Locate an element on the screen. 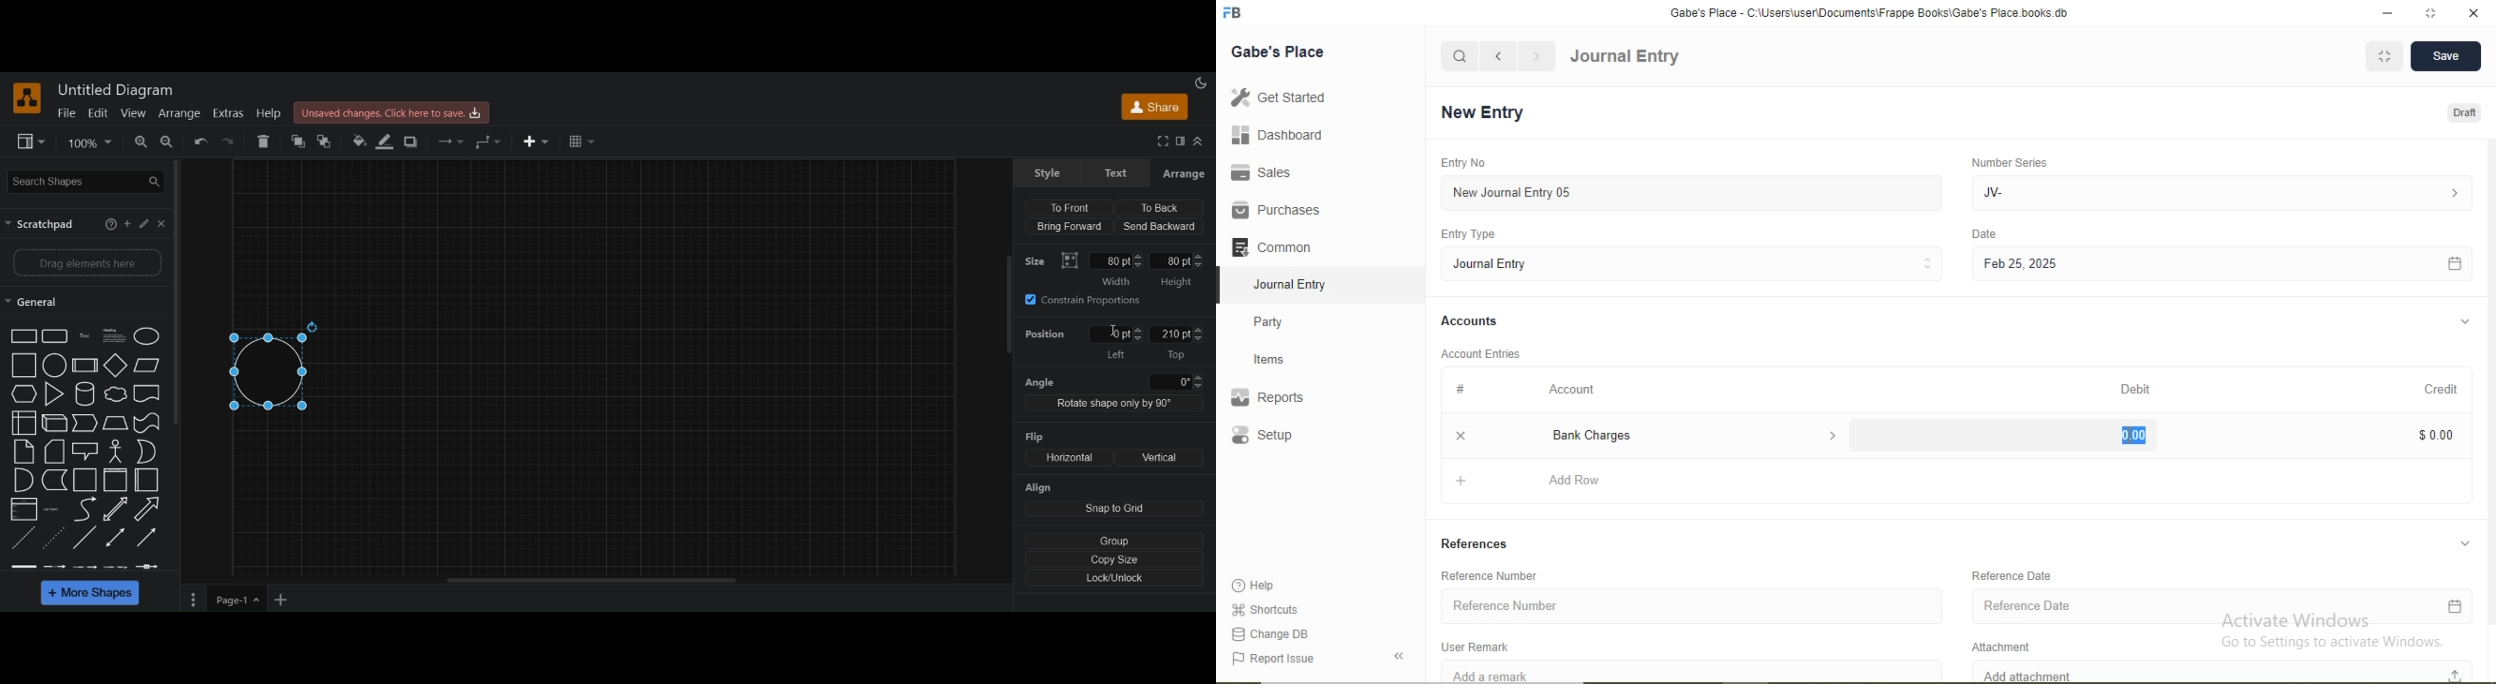  Debit is located at coordinates (2138, 390).